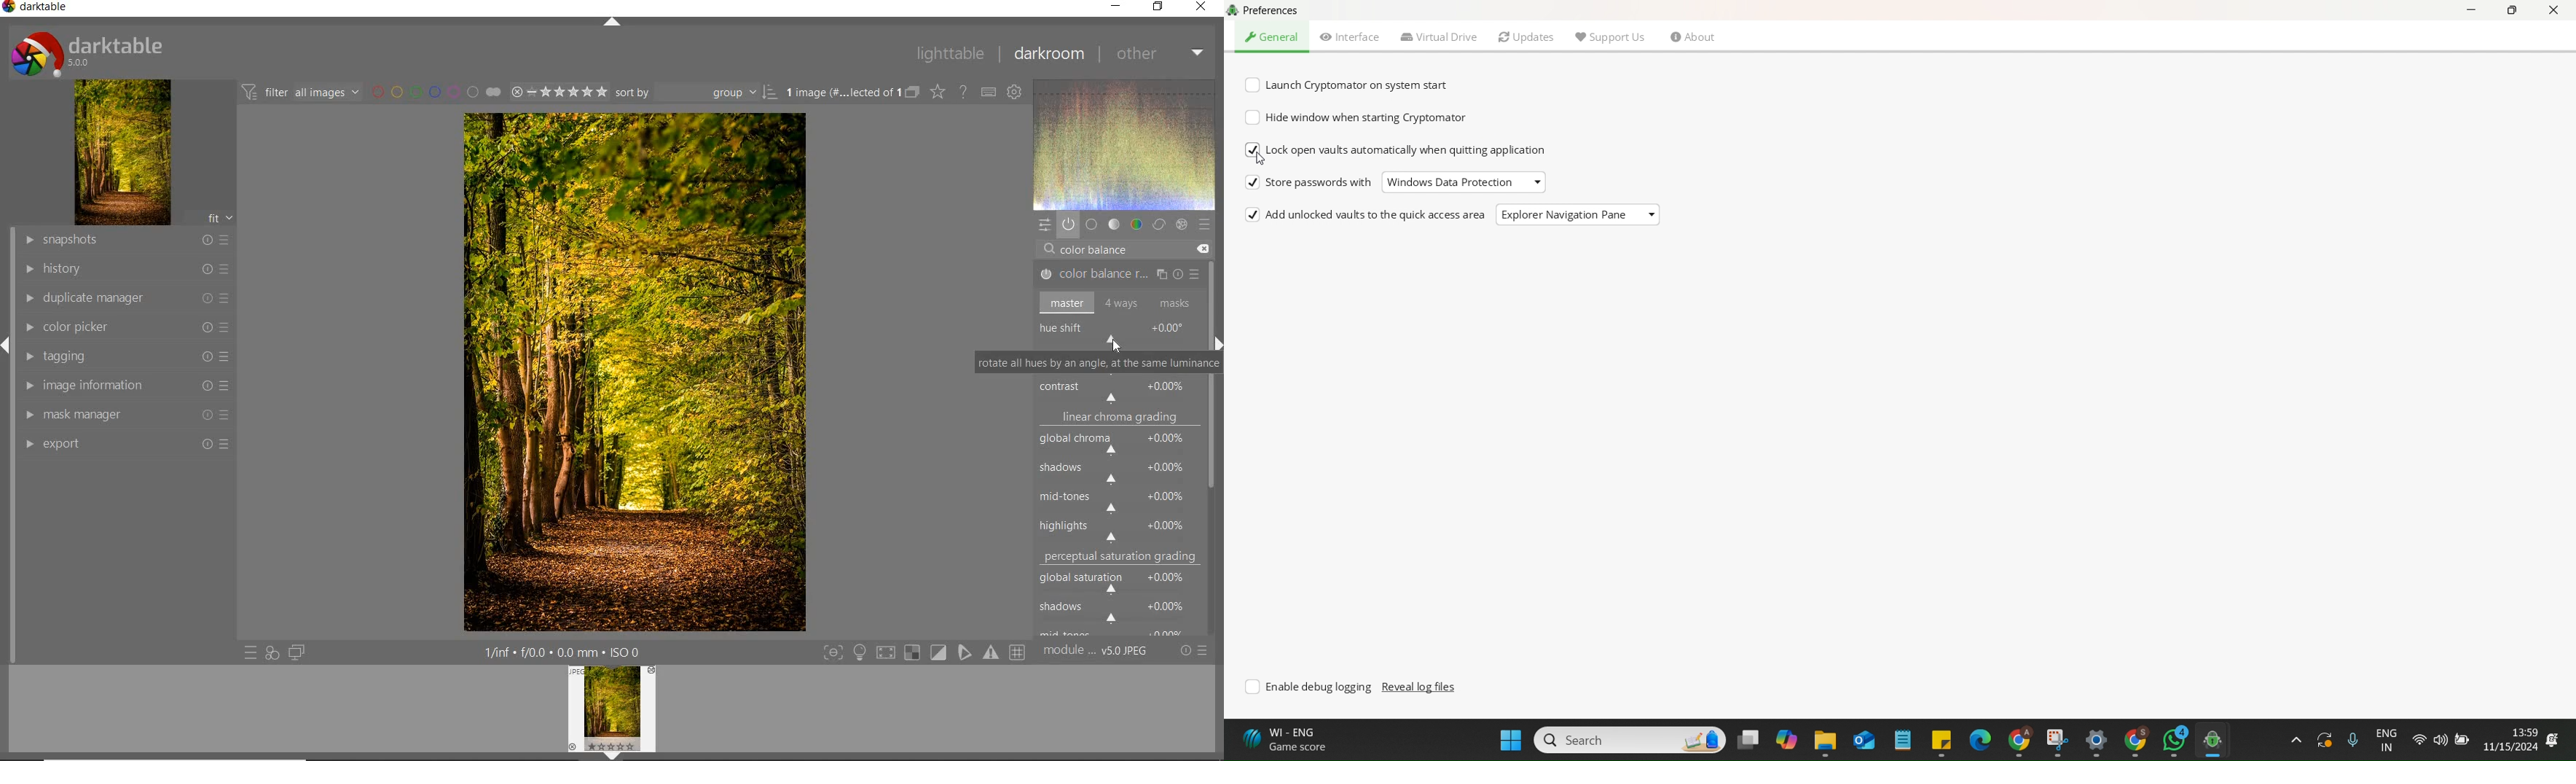  Describe the element at coordinates (1116, 303) in the screenshot. I see `master` at that location.